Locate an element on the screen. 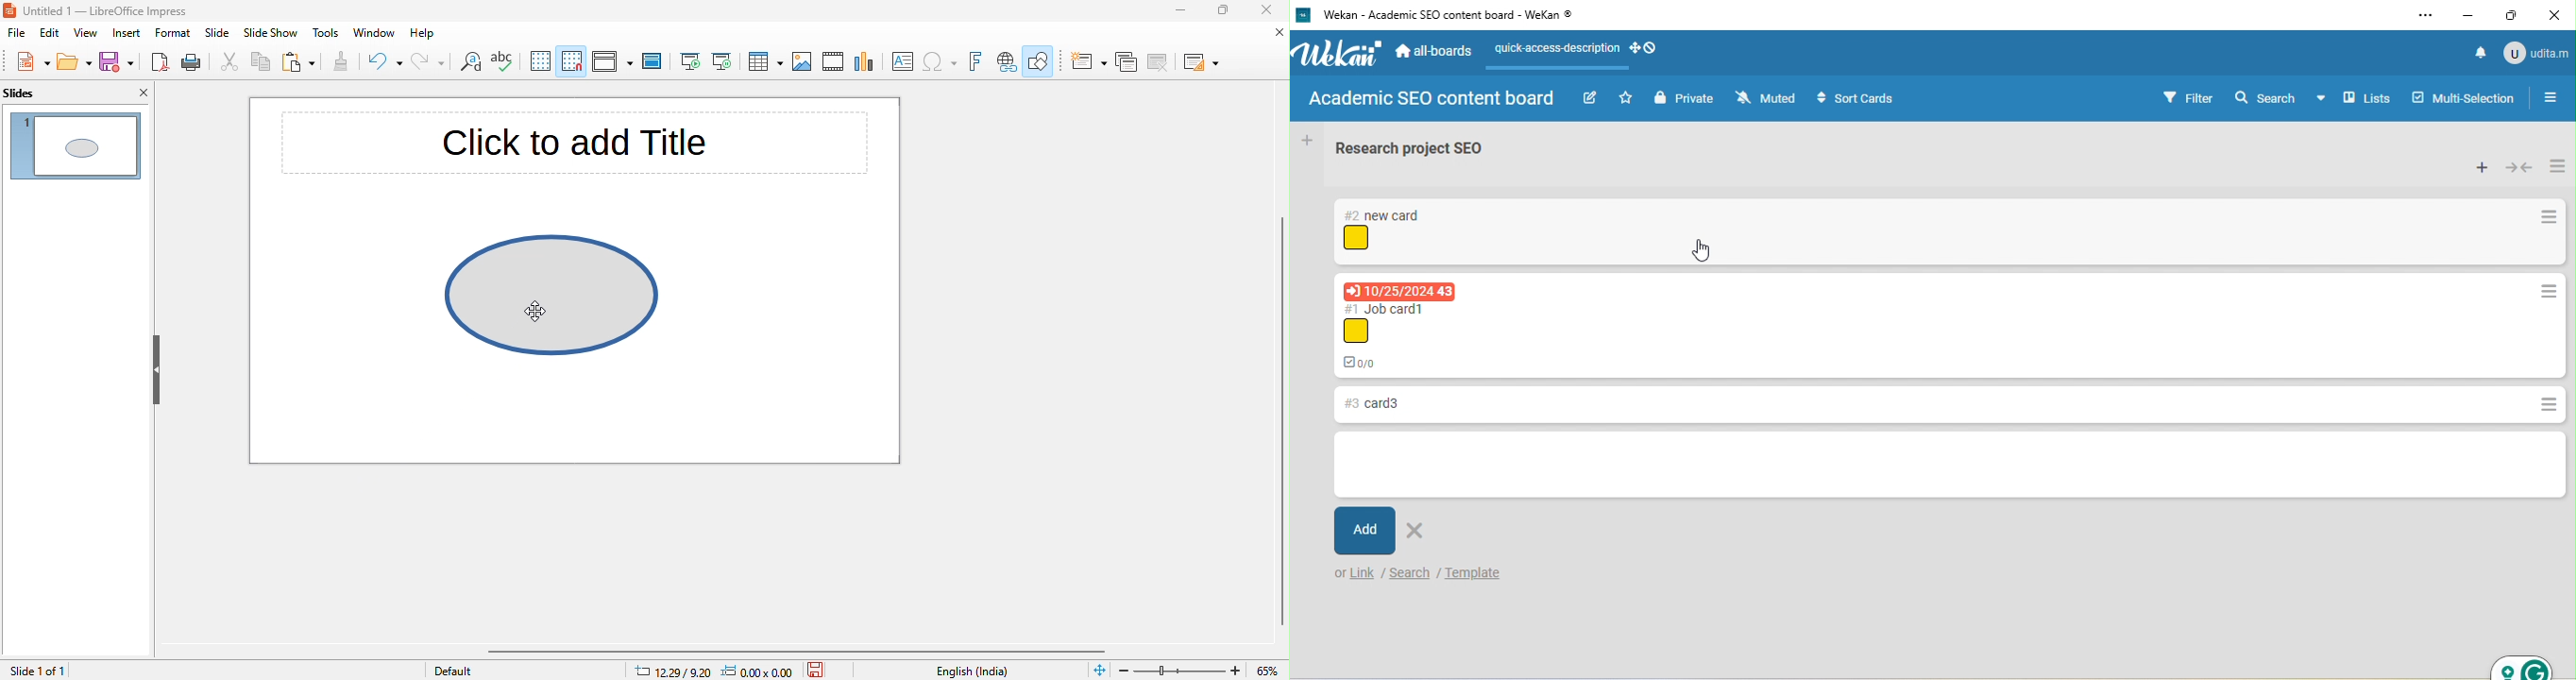  edit is located at coordinates (51, 34).